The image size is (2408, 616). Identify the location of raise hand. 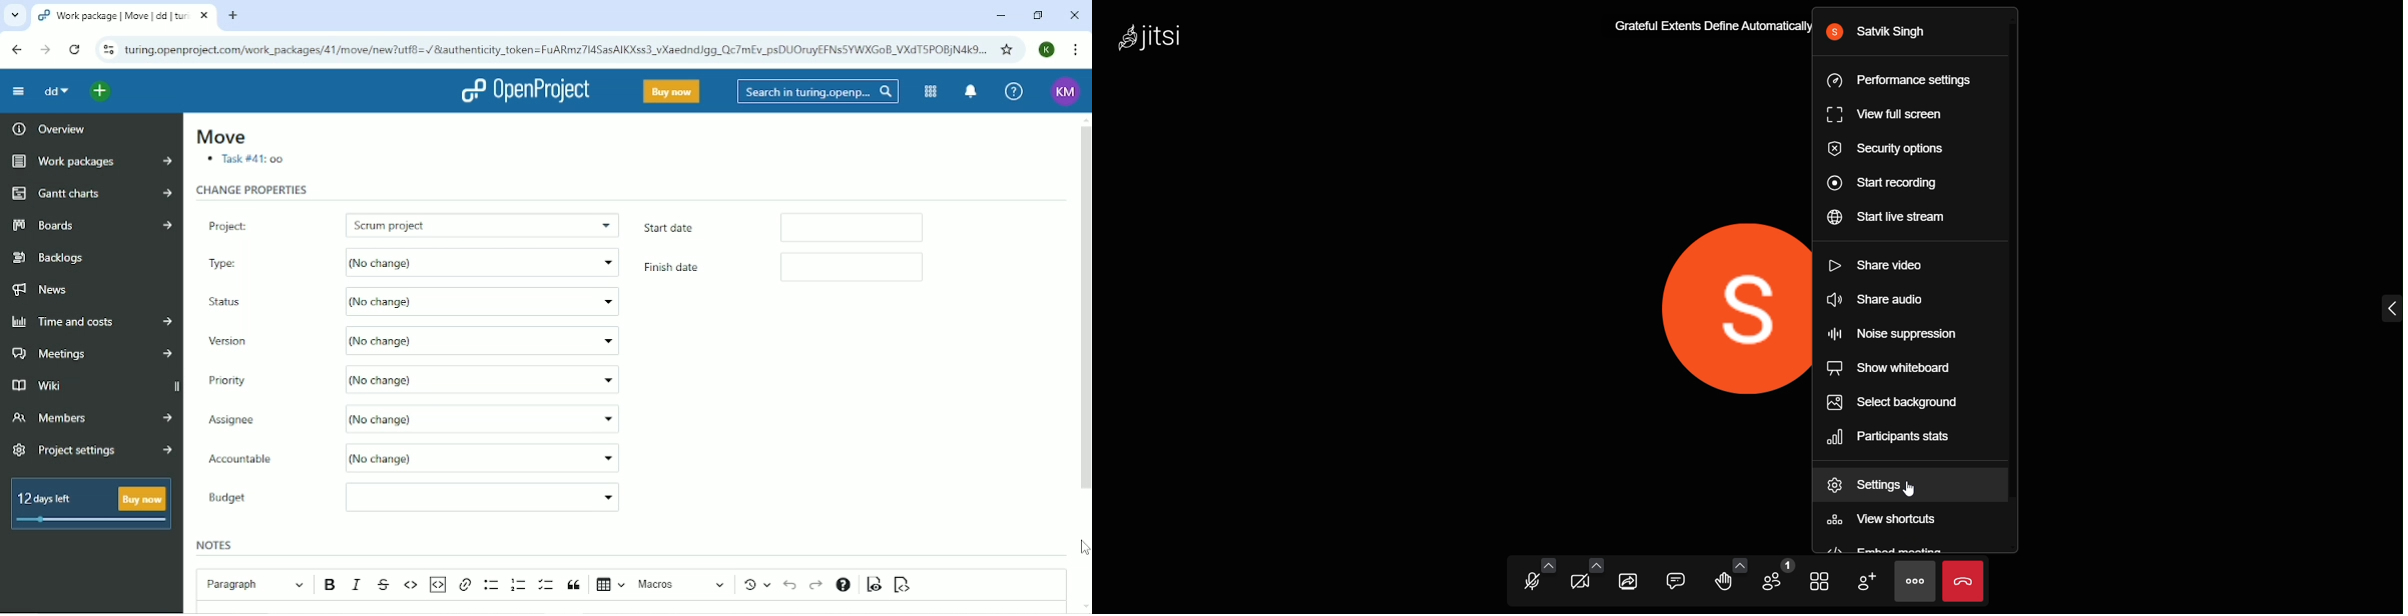
(1722, 583).